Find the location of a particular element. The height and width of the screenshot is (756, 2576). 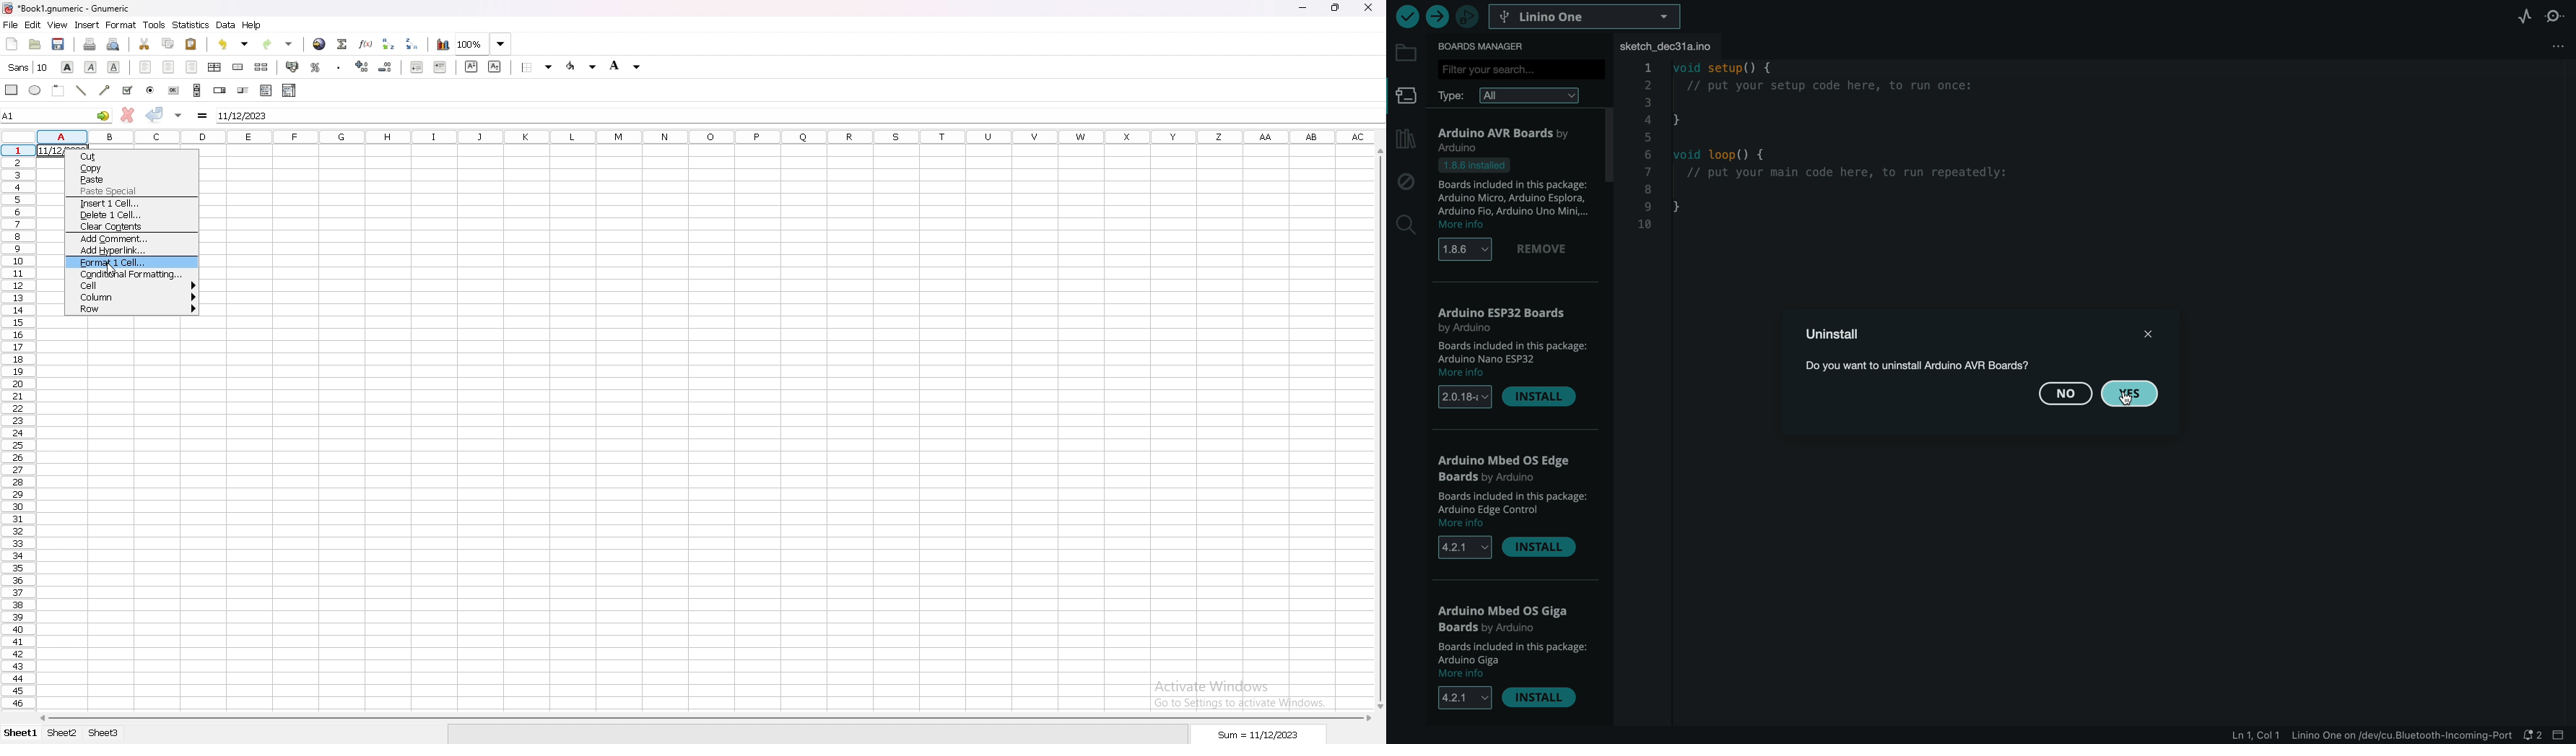

serial plotter is located at coordinates (2524, 17).